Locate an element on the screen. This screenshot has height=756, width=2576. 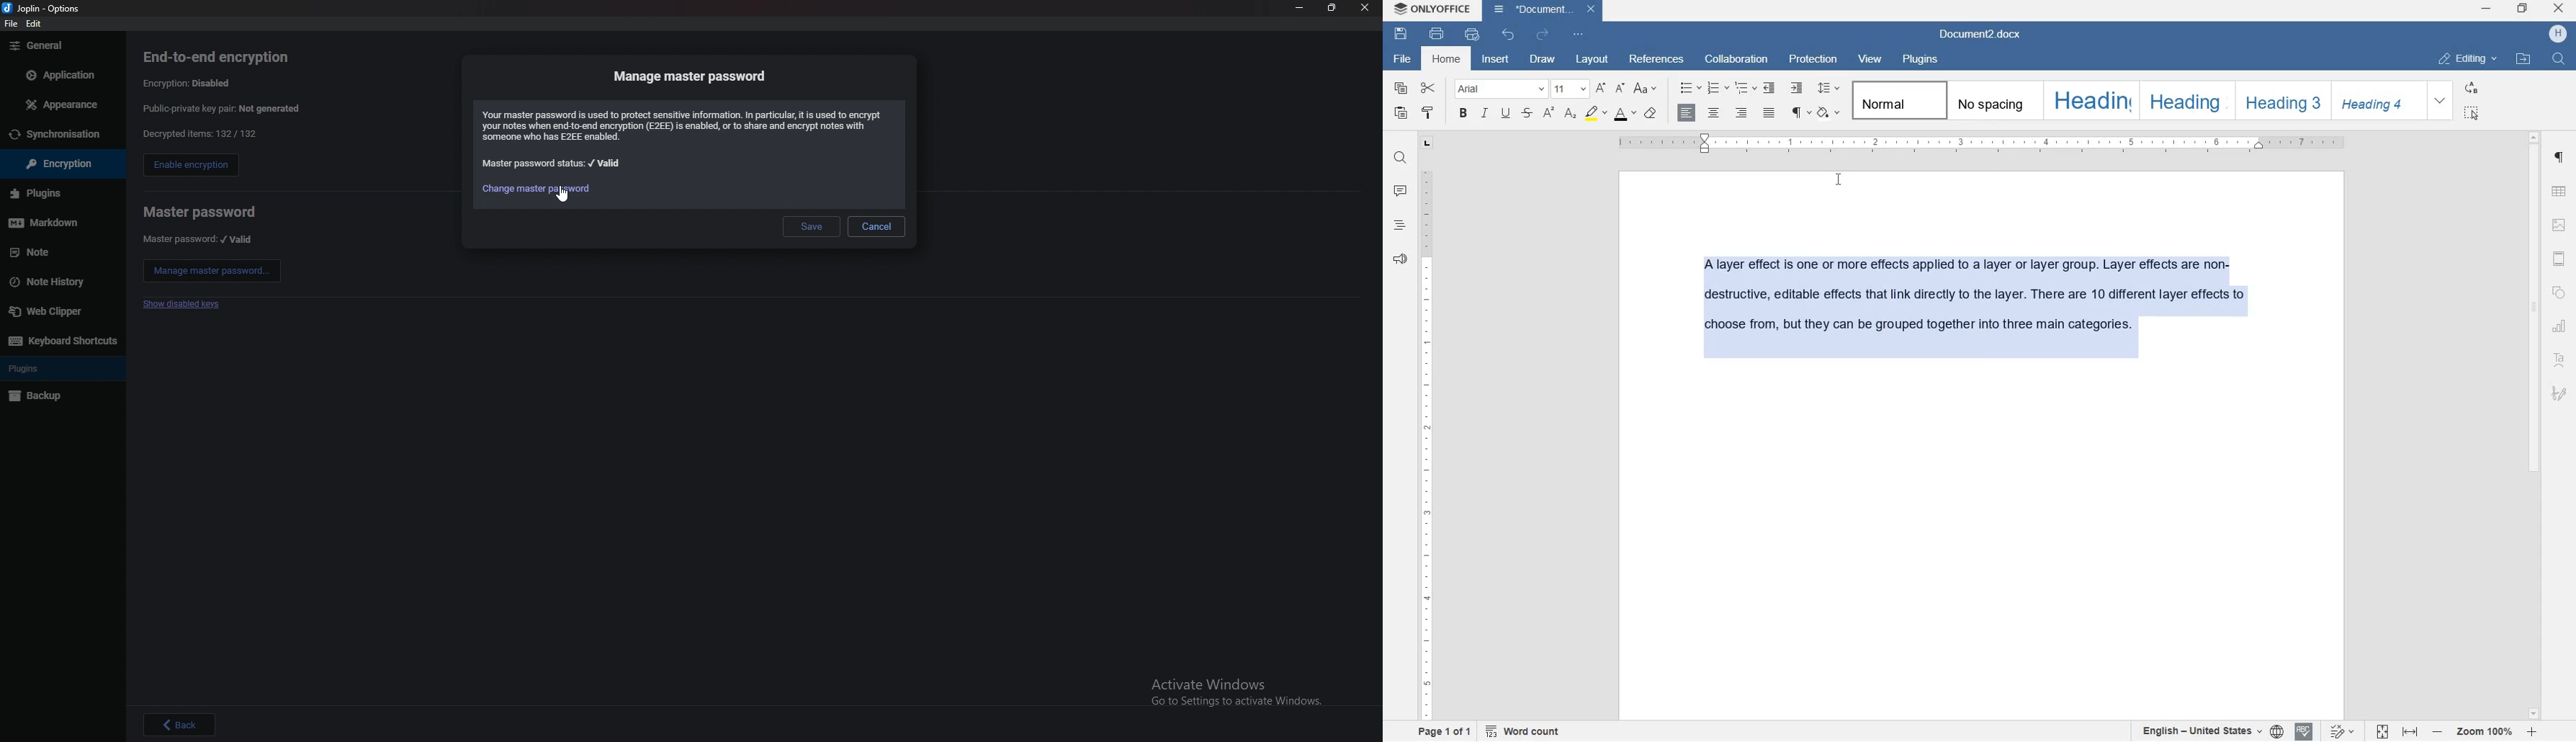
home is located at coordinates (1447, 60).